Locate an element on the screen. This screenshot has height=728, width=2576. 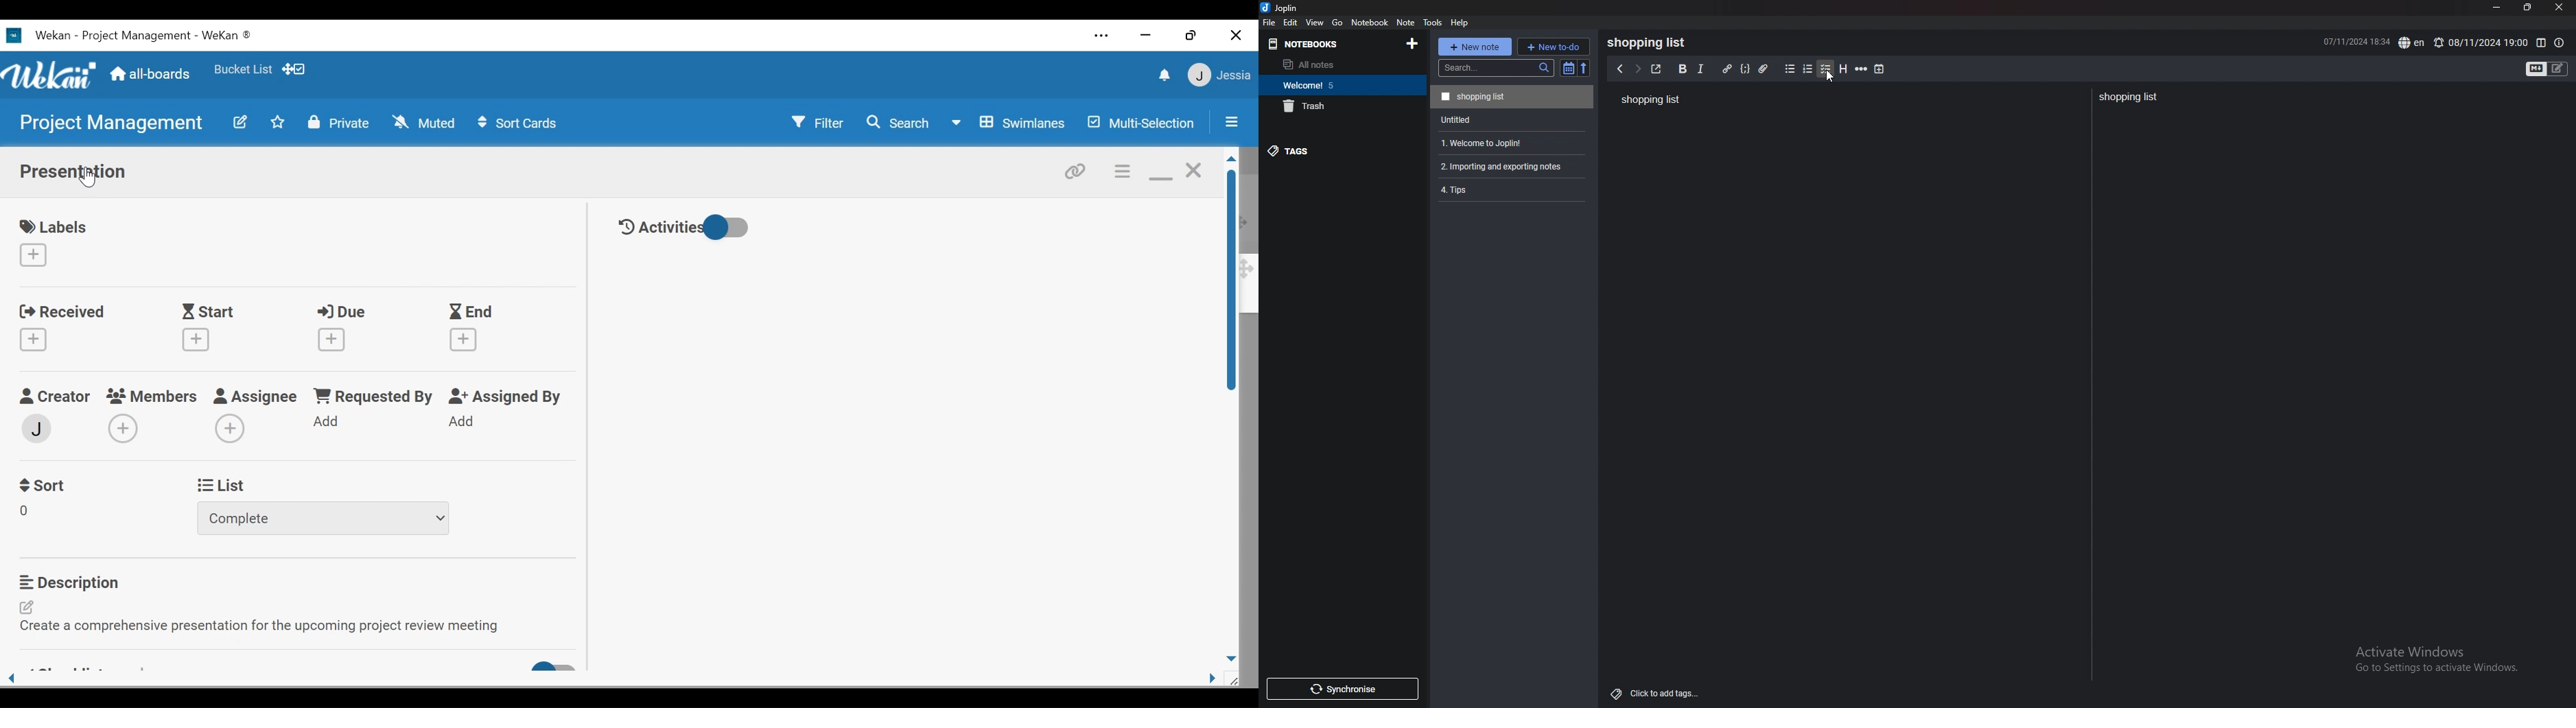
note is located at coordinates (1407, 23).